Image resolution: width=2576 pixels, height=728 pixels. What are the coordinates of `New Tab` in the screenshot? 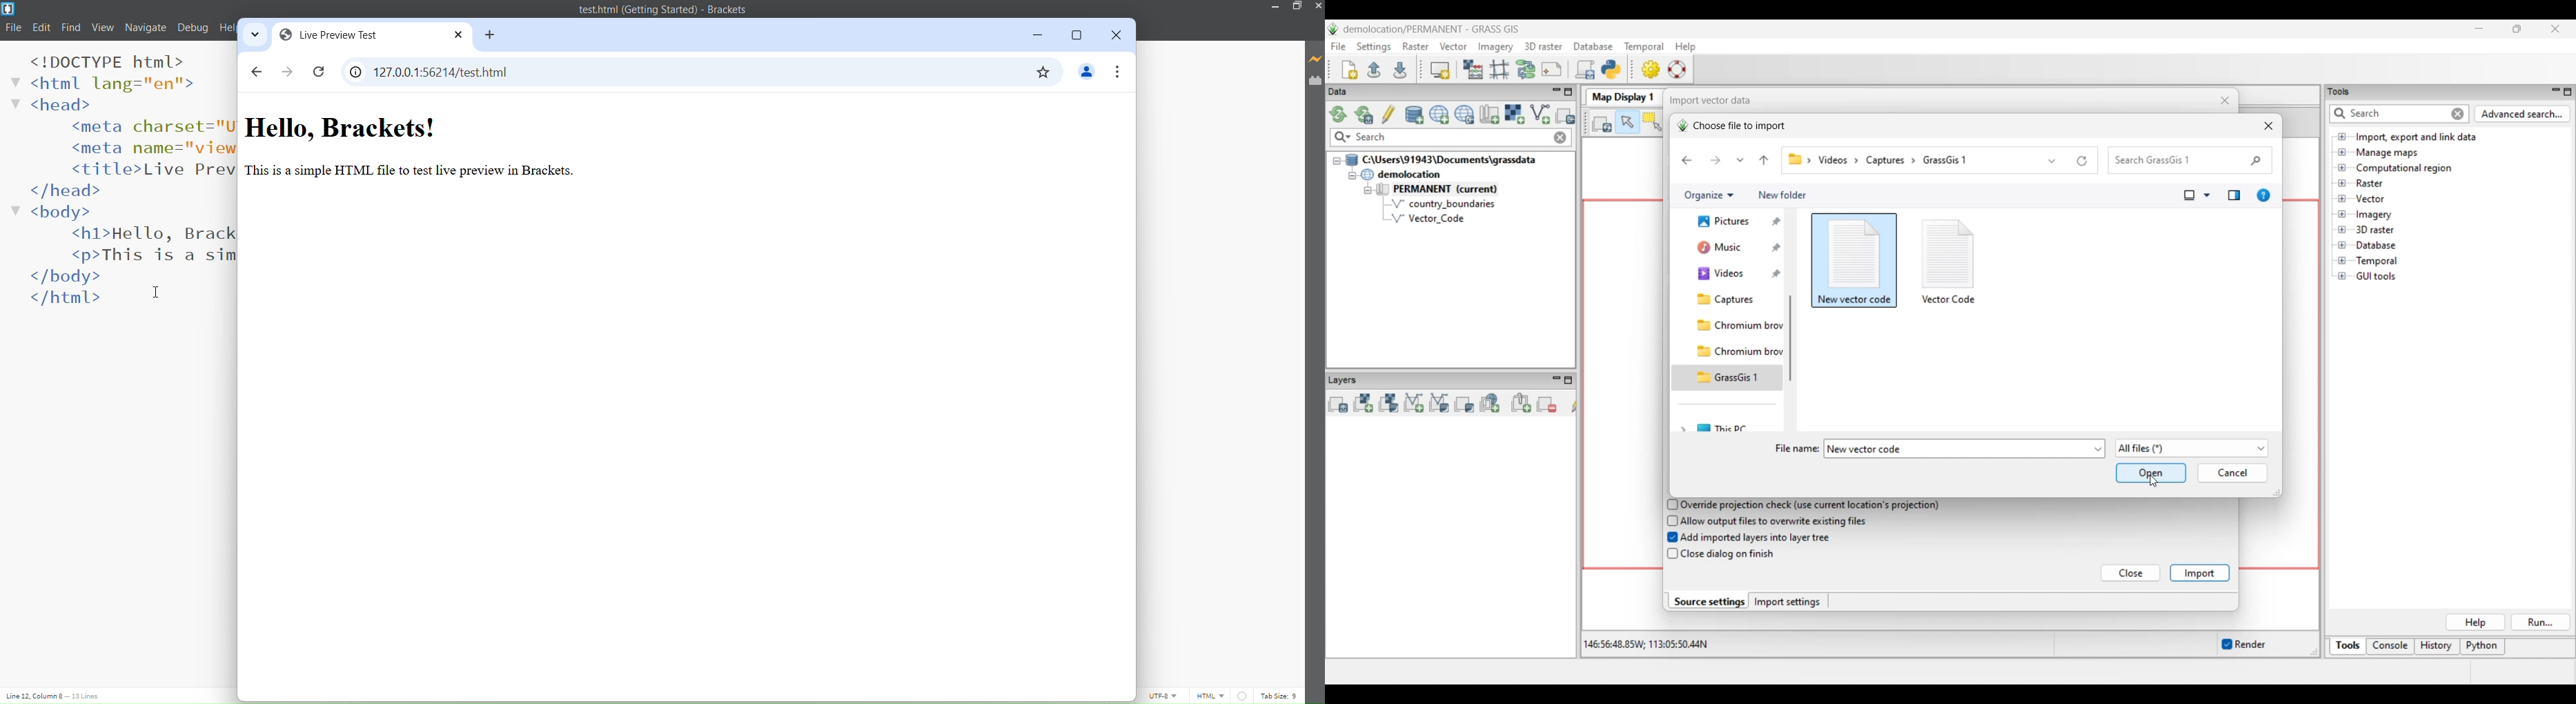 It's located at (493, 36).